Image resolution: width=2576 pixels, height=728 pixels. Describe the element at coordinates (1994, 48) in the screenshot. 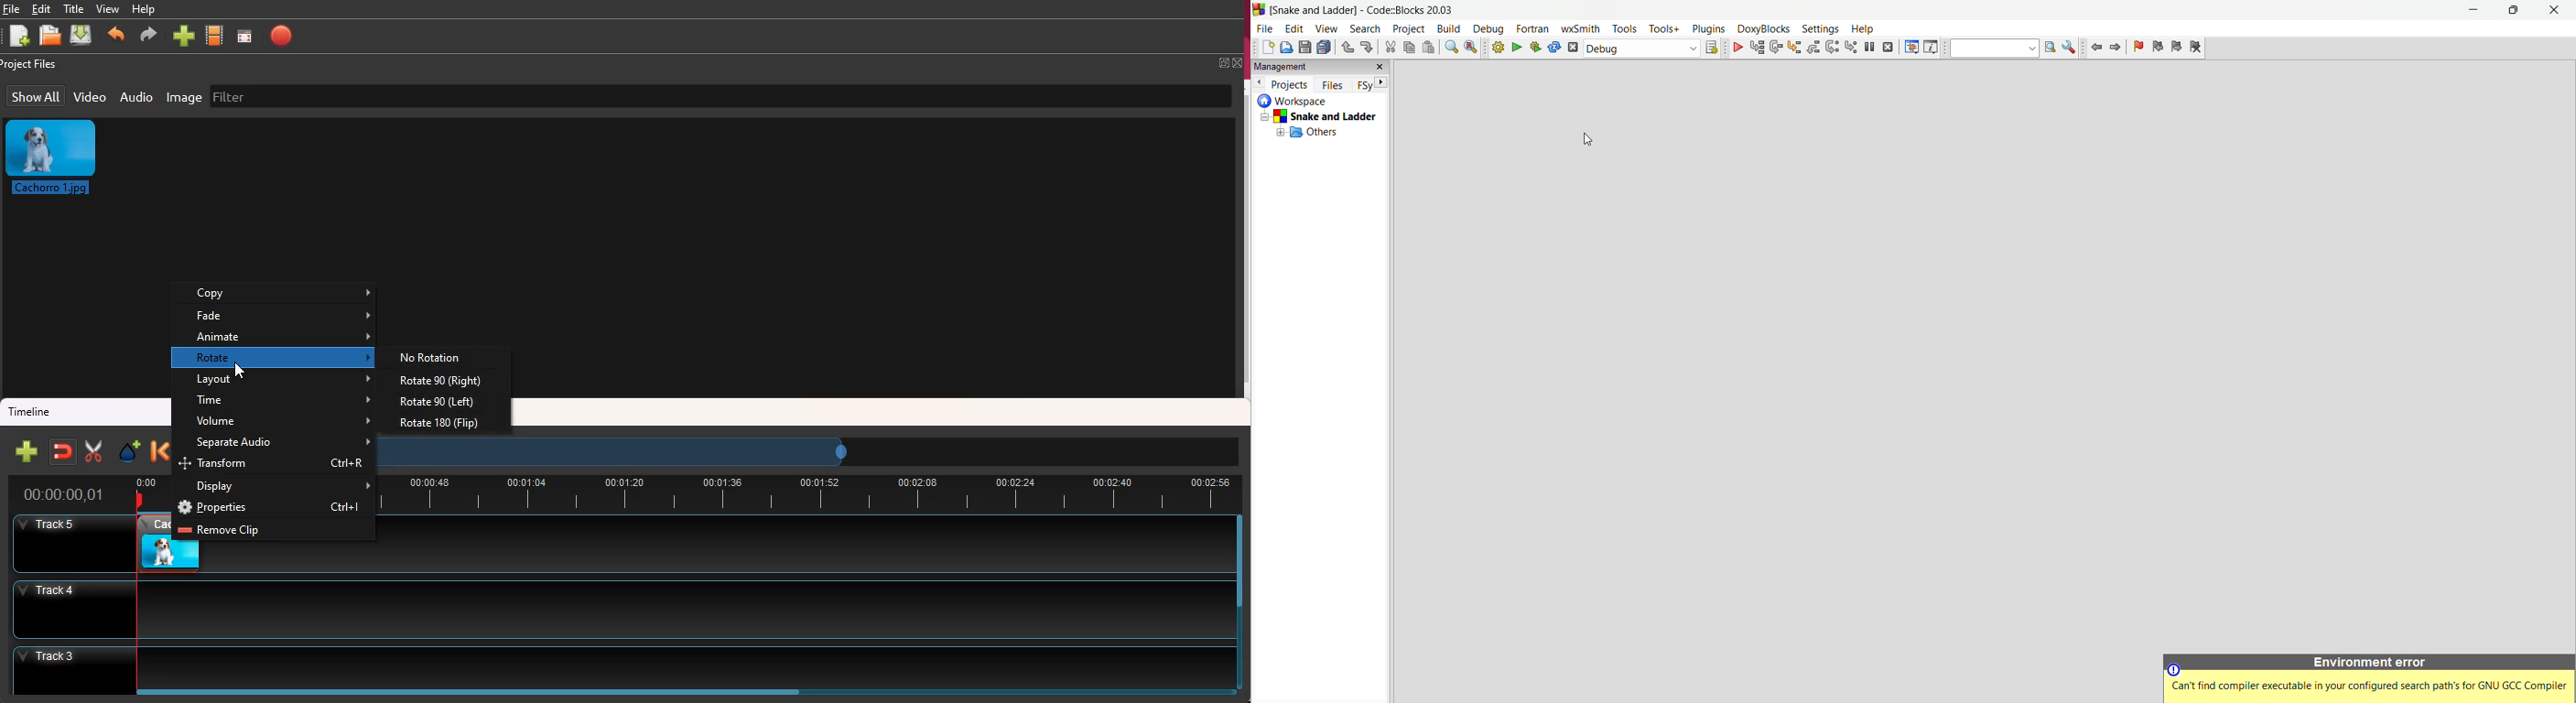

I see `text to search` at that location.